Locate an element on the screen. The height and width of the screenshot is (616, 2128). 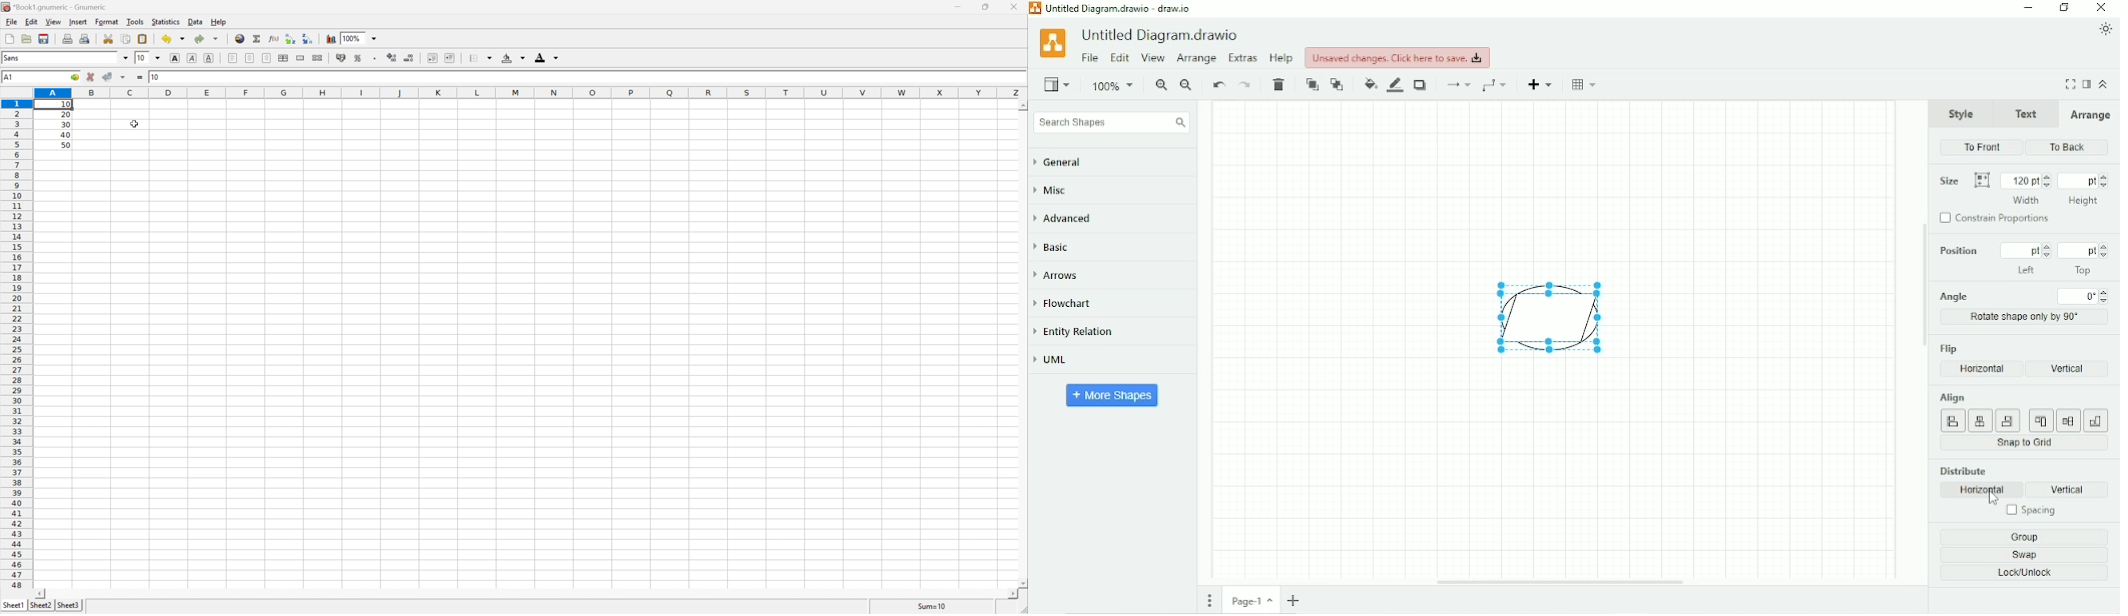
Sum=10 is located at coordinates (928, 606).